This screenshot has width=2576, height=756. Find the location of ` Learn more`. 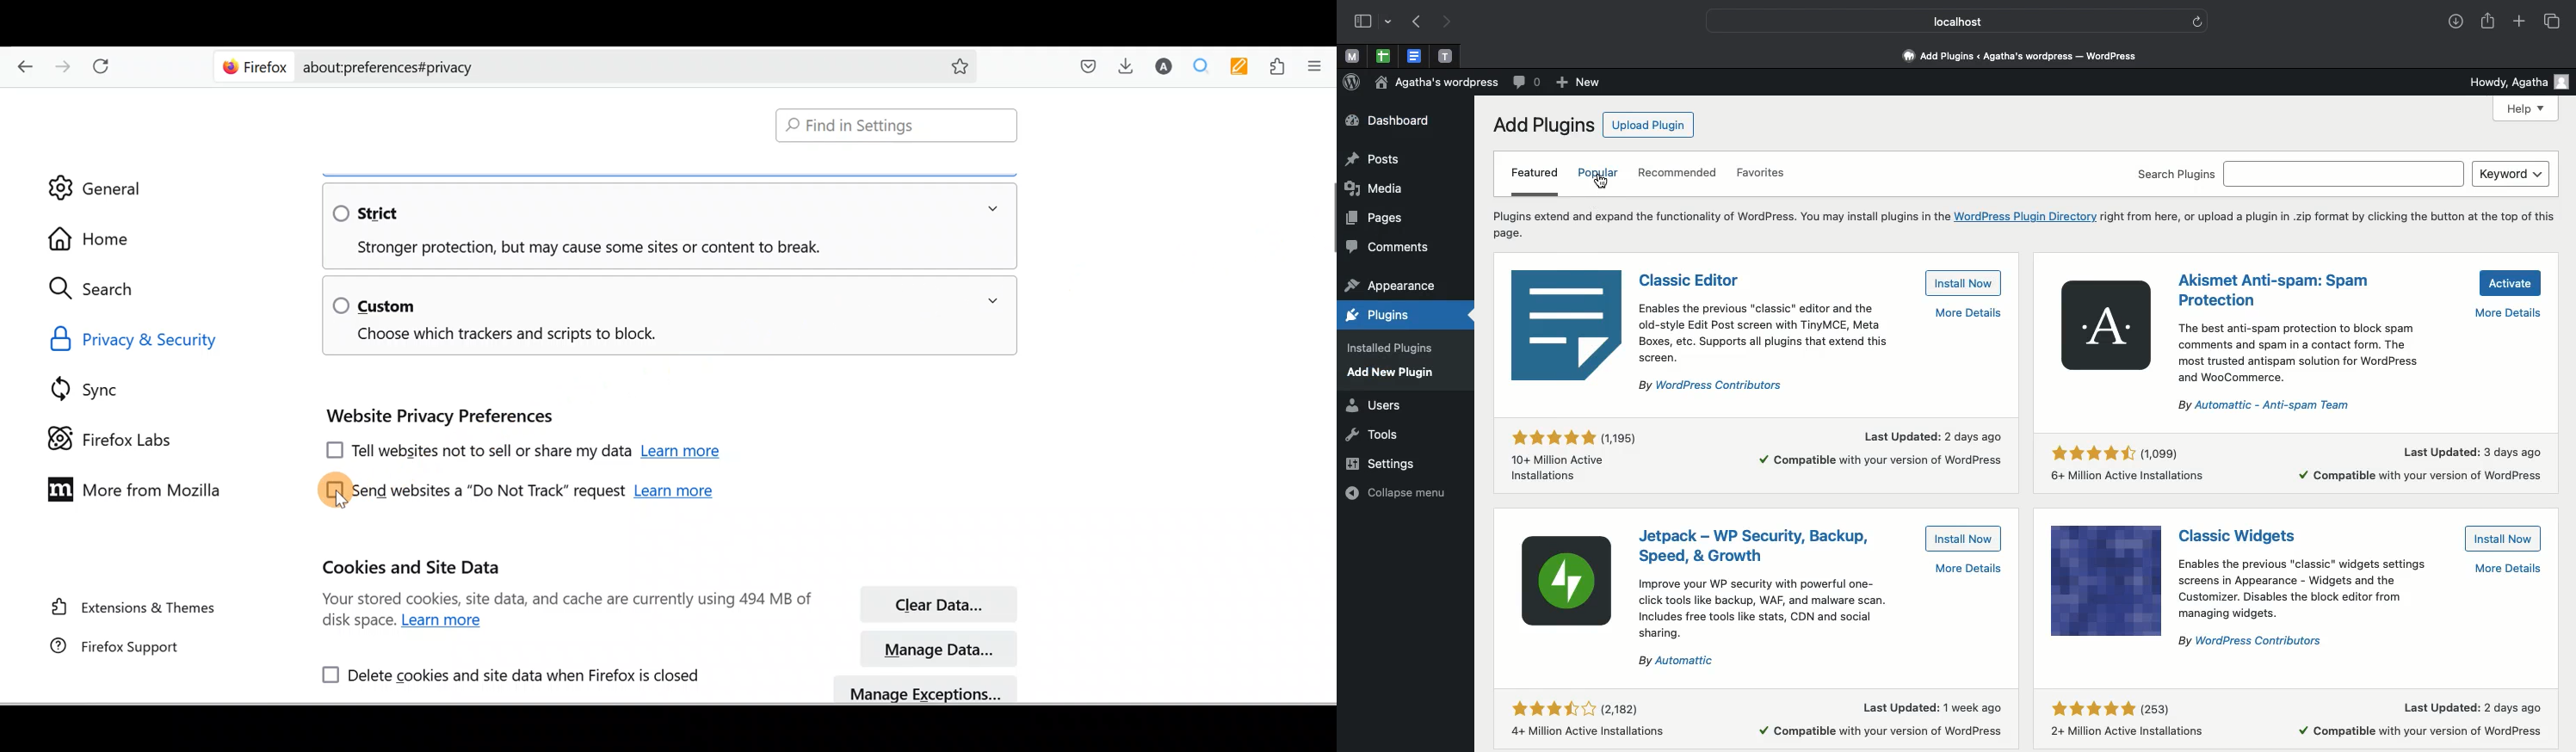

 Learn more is located at coordinates (446, 621).